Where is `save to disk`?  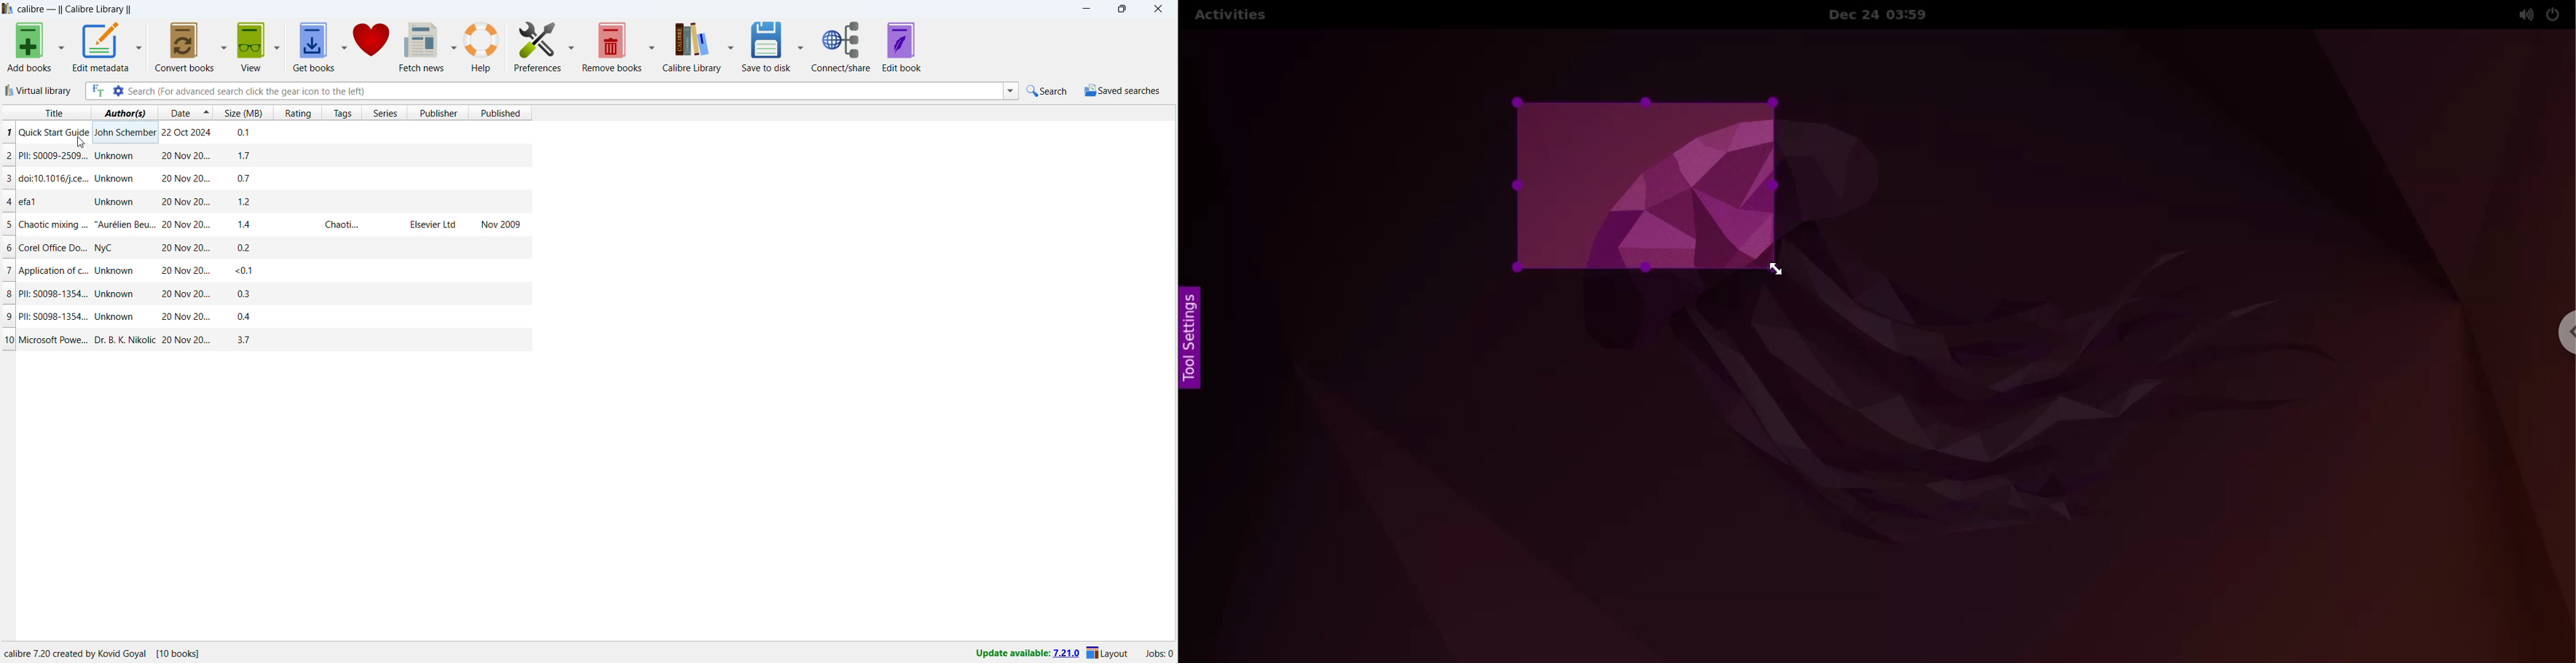 save to disk is located at coordinates (766, 47).